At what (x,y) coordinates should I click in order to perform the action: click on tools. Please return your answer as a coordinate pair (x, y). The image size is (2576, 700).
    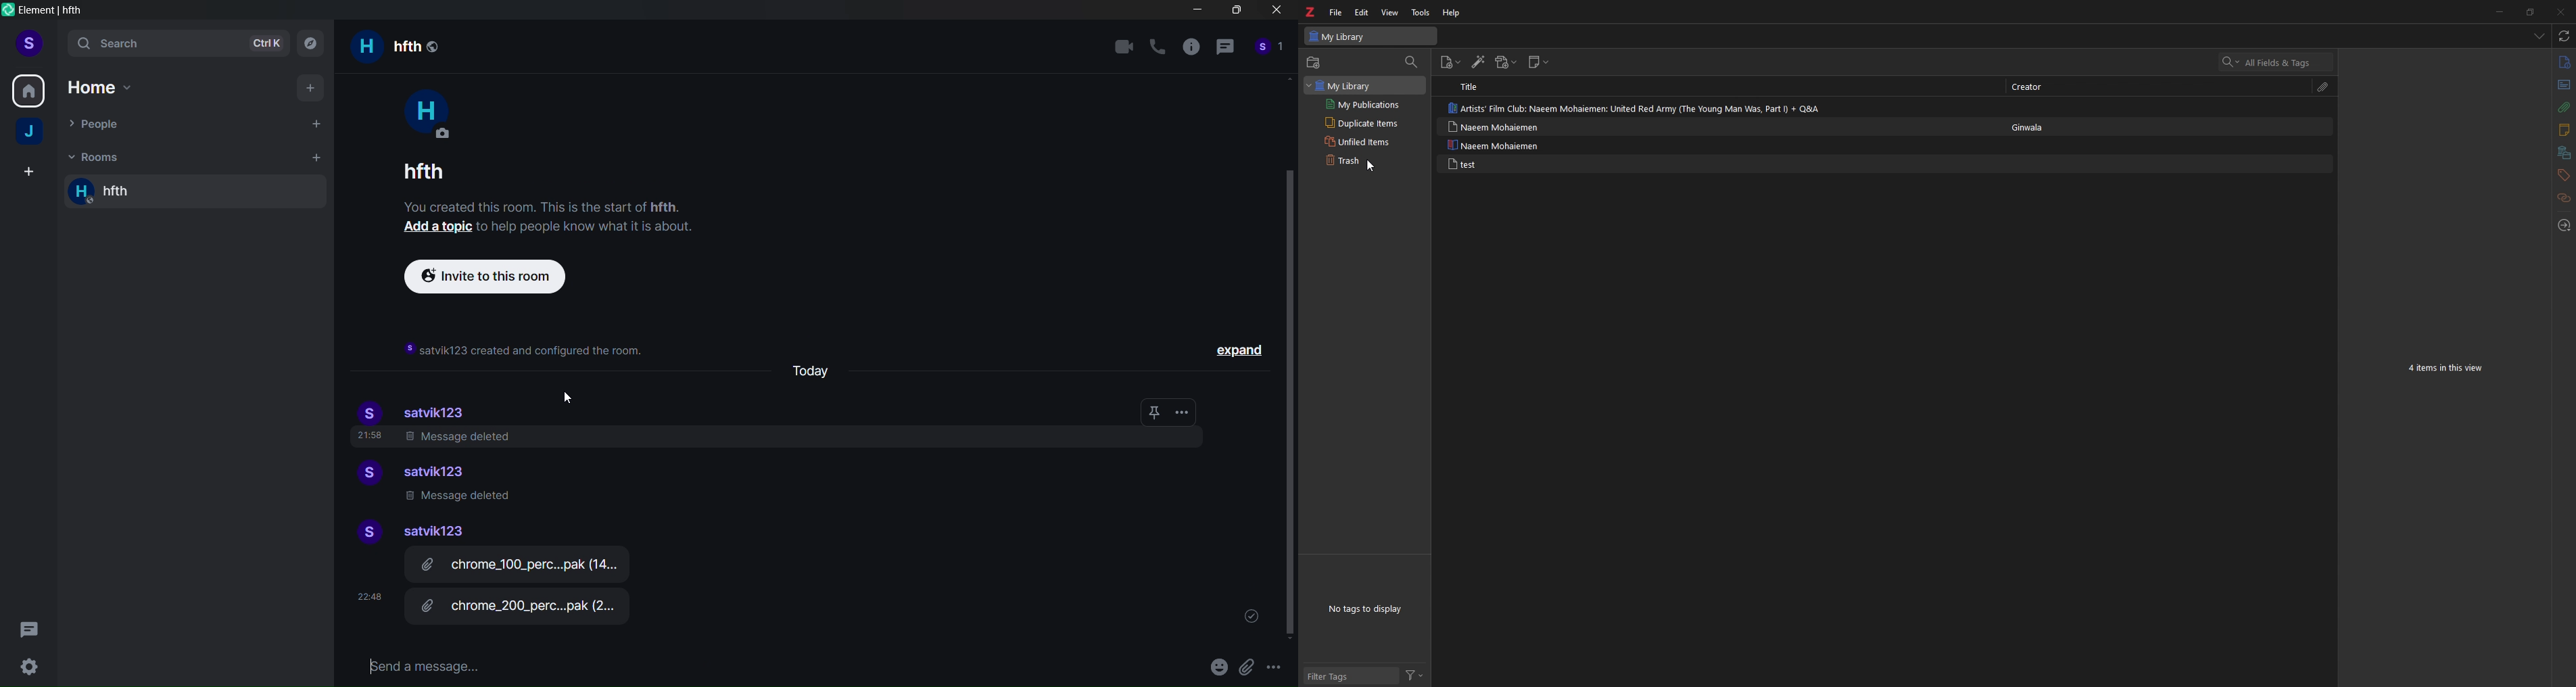
    Looking at the image, I should click on (1419, 13).